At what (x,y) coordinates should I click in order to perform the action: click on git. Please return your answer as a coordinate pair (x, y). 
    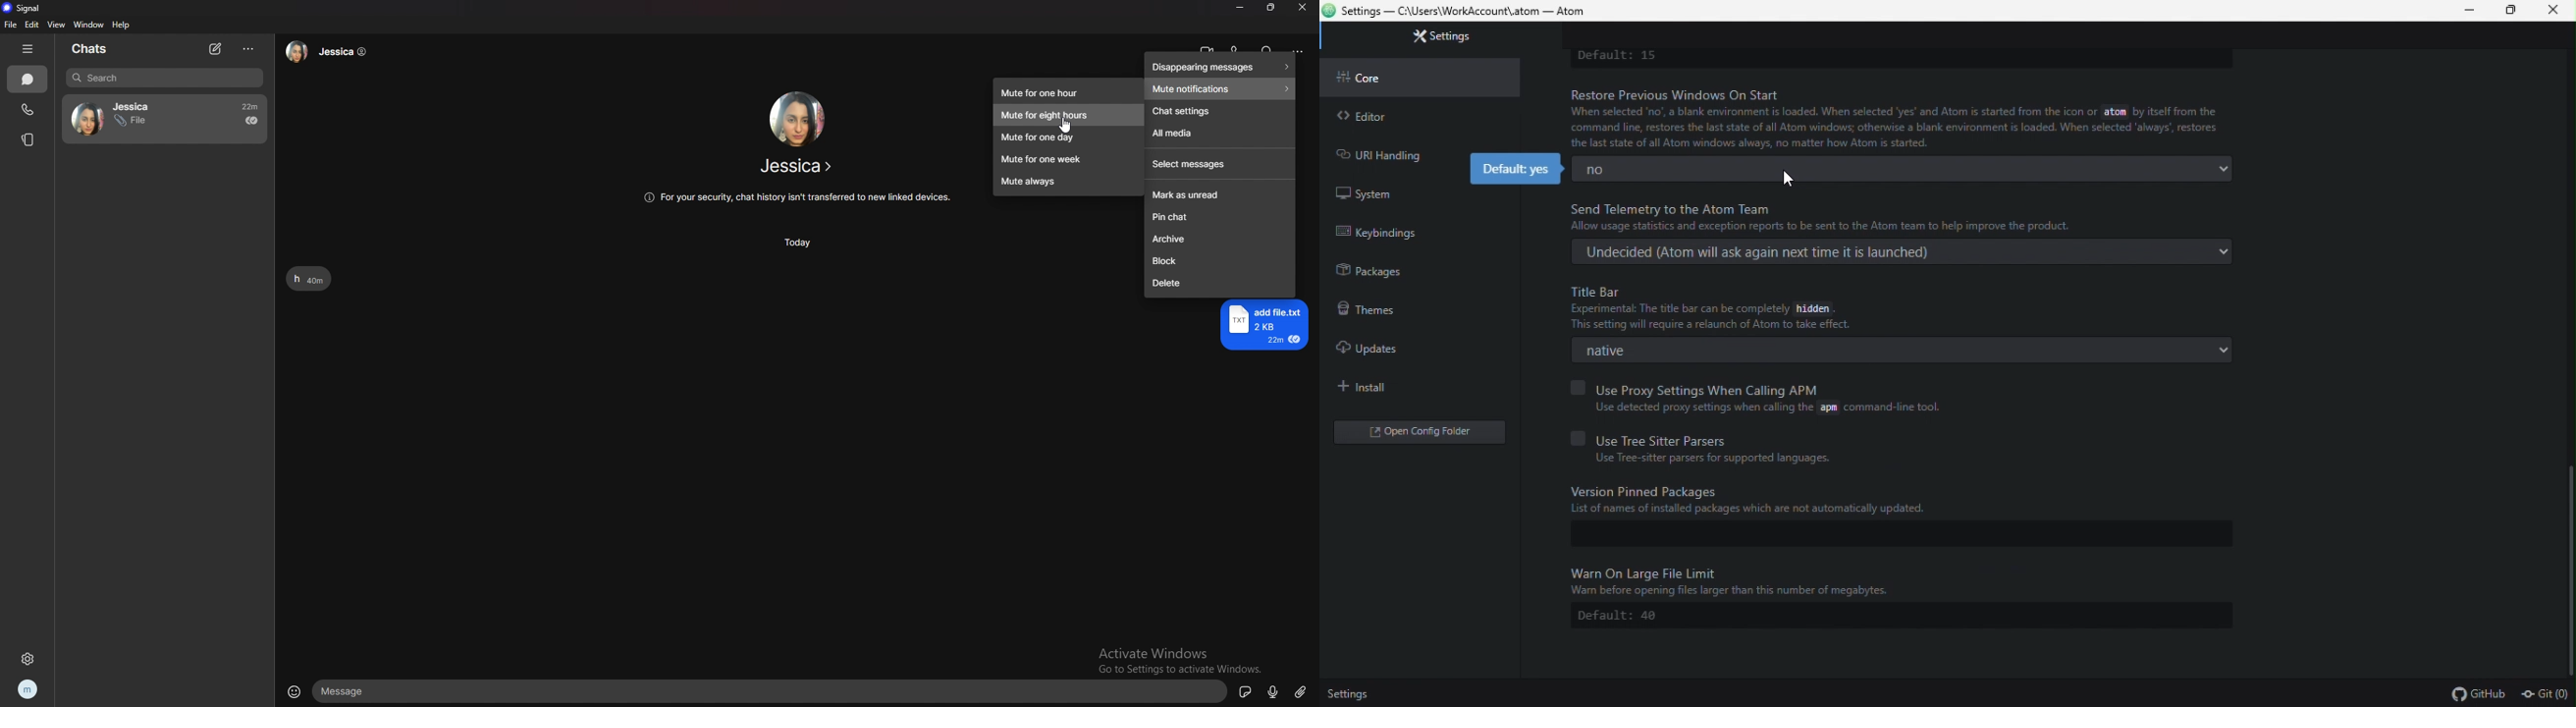
    Looking at the image, I should click on (2547, 693).